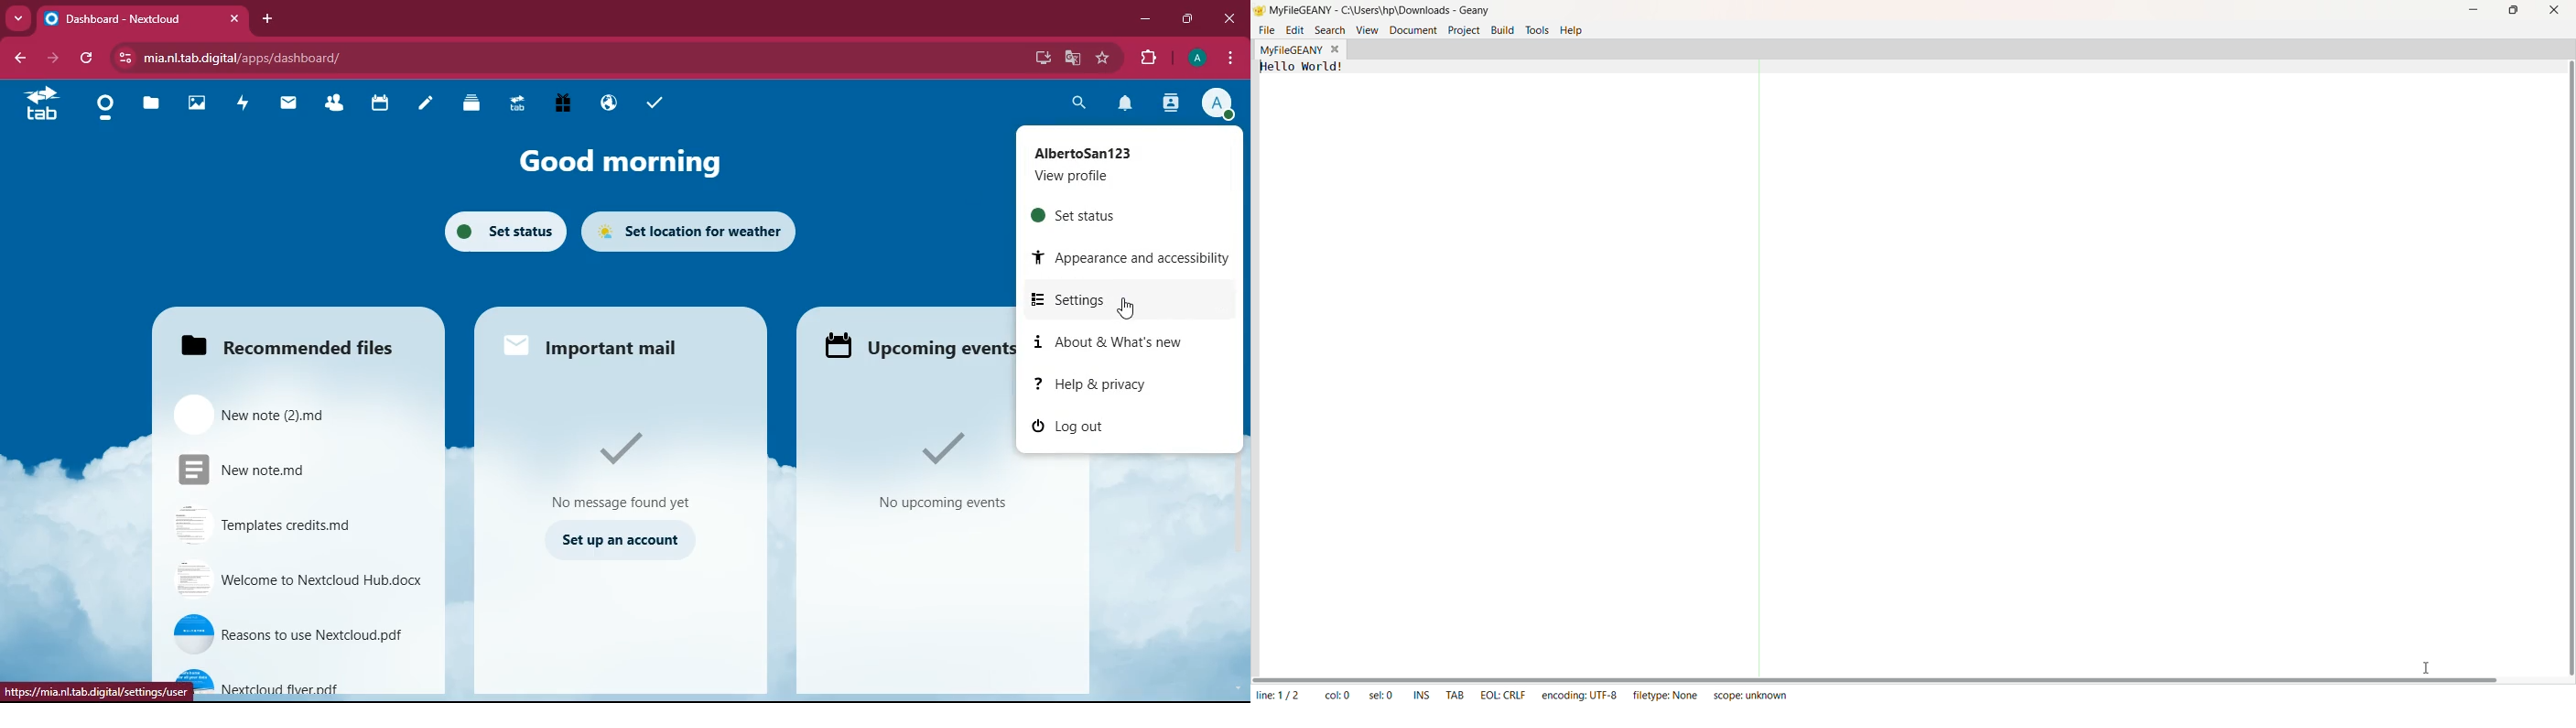 Image resolution: width=2576 pixels, height=728 pixels. I want to click on forward, so click(53, 57).